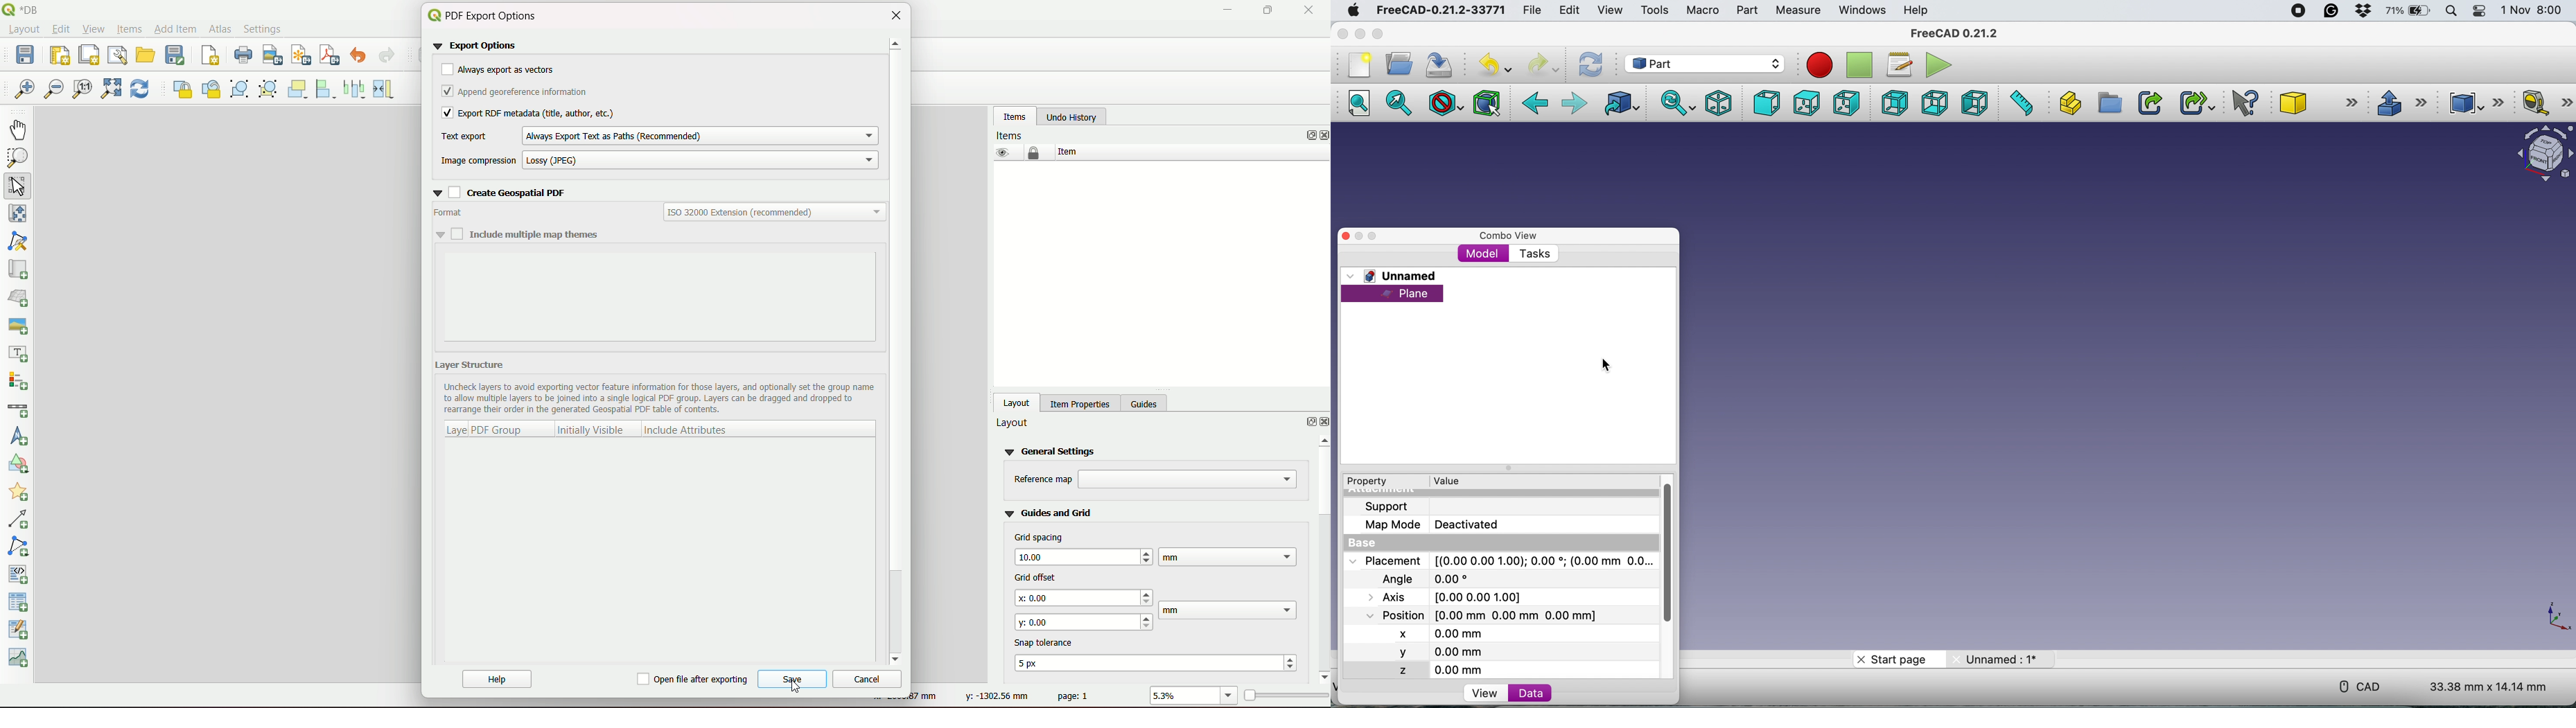  I want to click on make sub link, so click(2196, 100).